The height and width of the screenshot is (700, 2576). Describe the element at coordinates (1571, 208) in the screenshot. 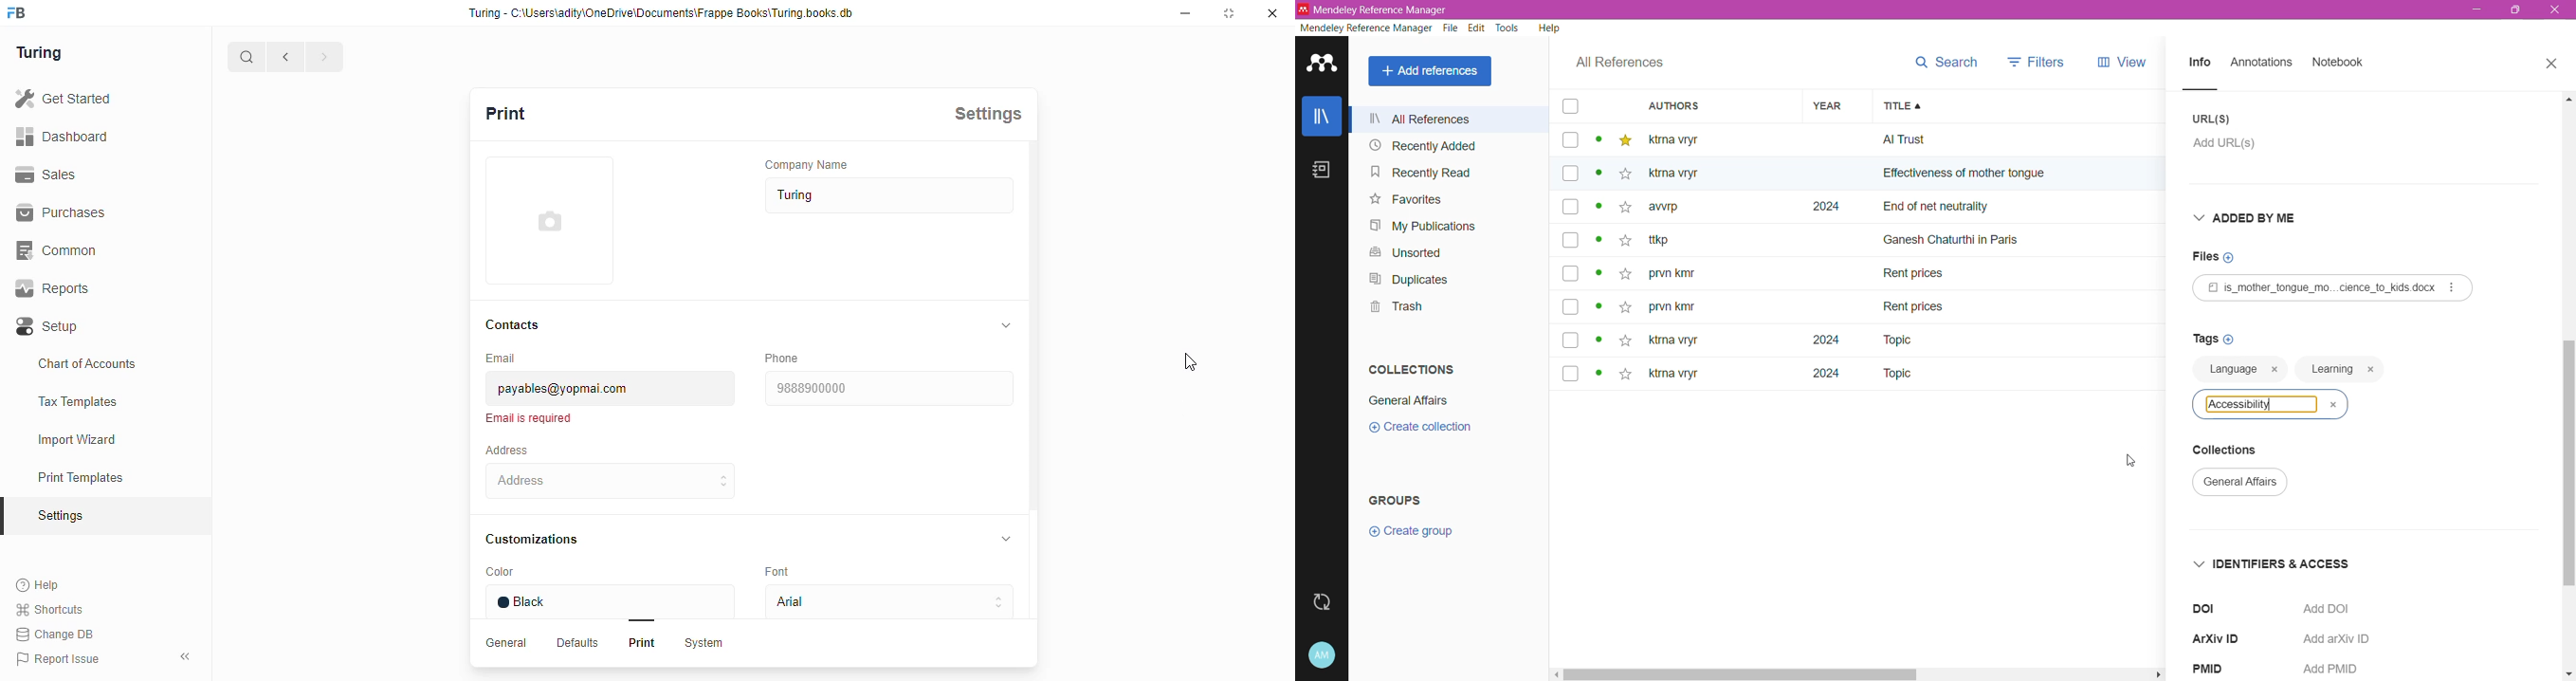

I see `box` at that location.